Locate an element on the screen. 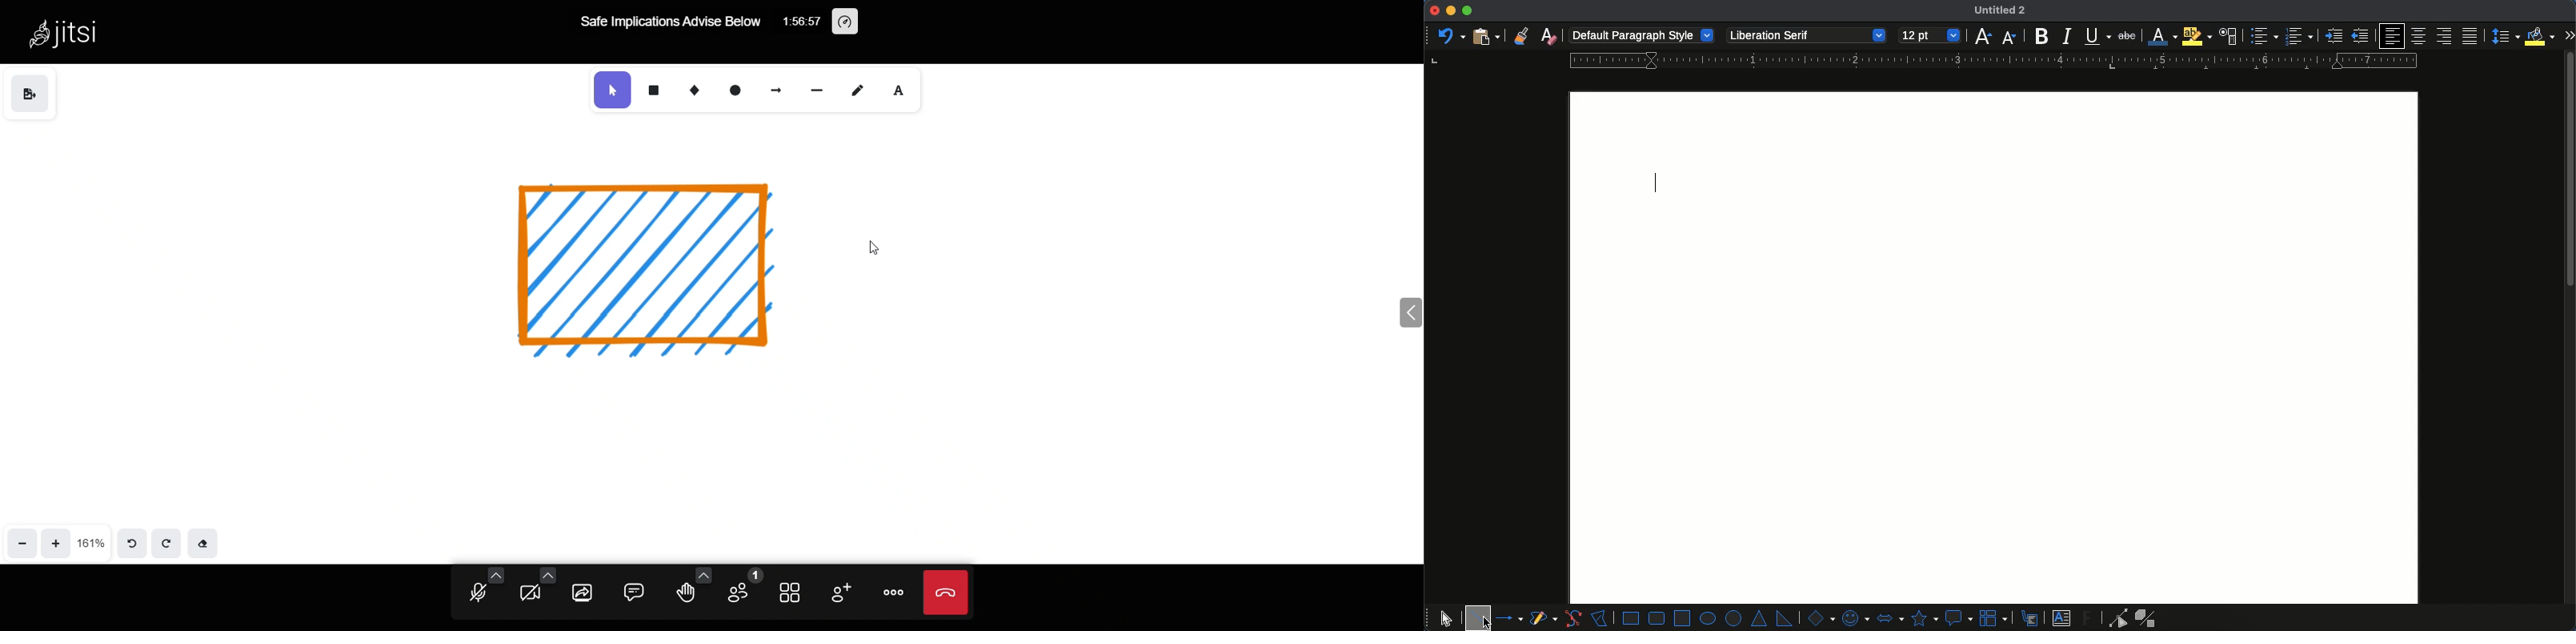 This screenshot has height=644, width=2576. character is located at coordinates (2229, 36).